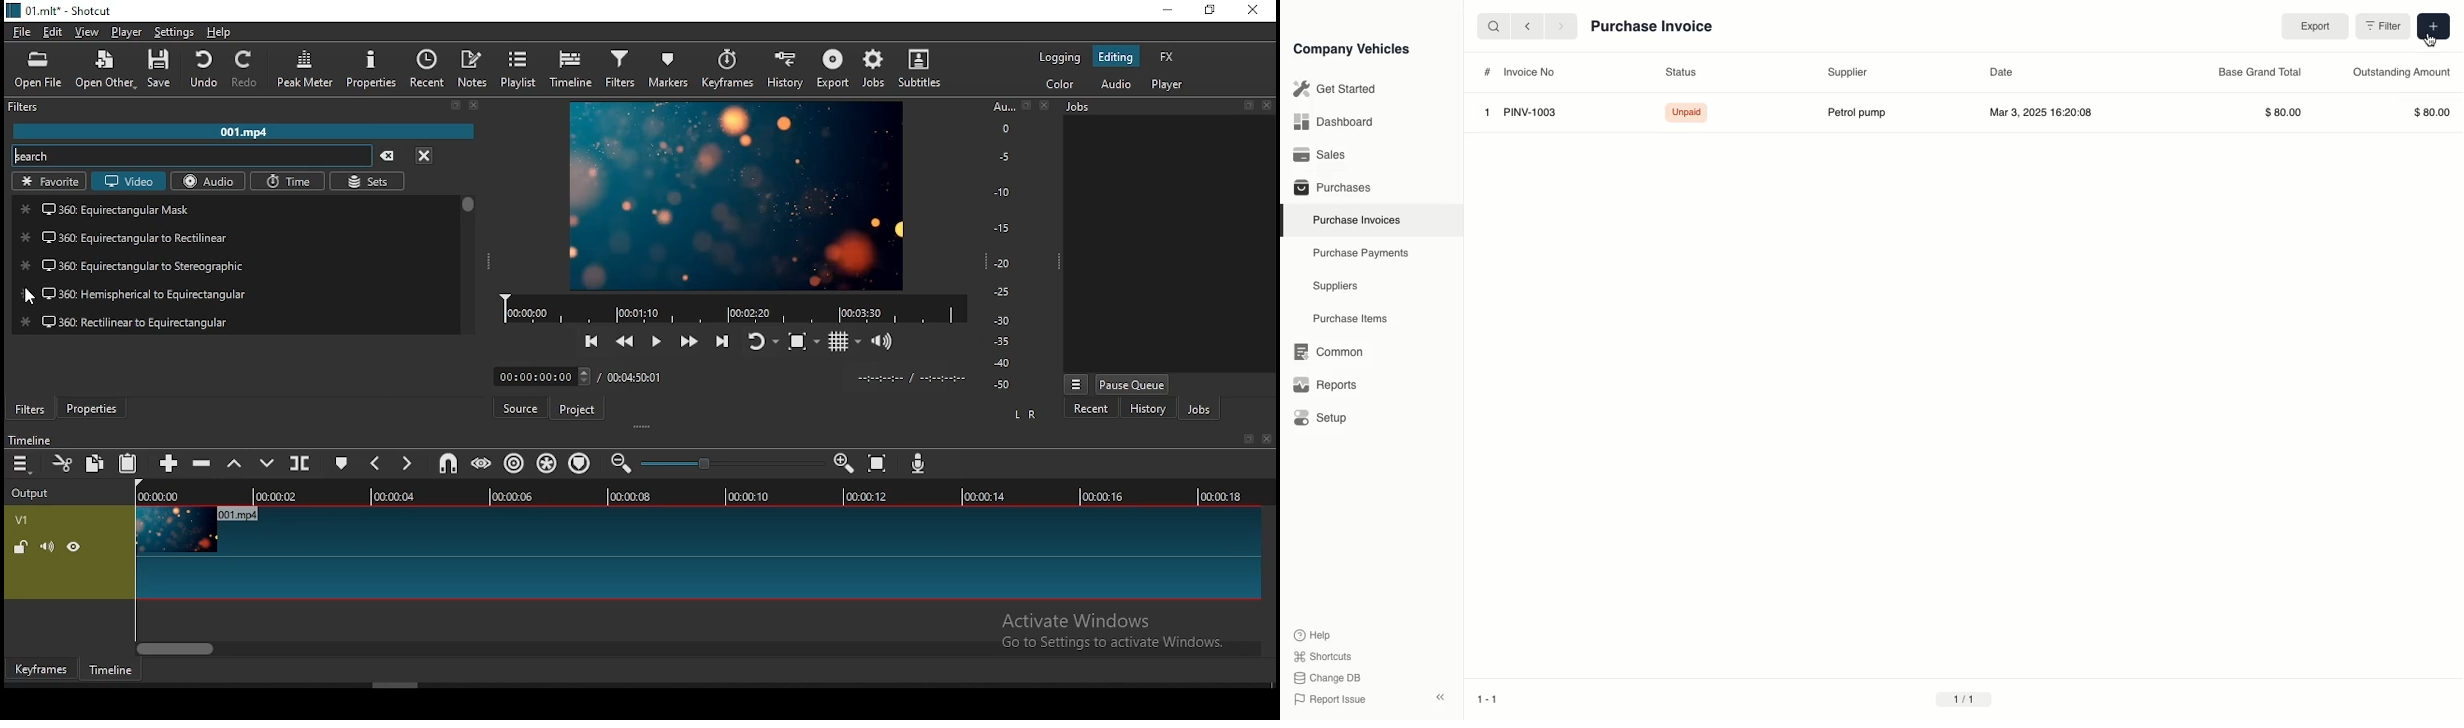 Image resolution: width=2464 pixels, height=728 pixels. What do you see at coordinates (2259, 72) in the screenshot?
I see `Base Grand Total` at bounding box center [2259, 72].